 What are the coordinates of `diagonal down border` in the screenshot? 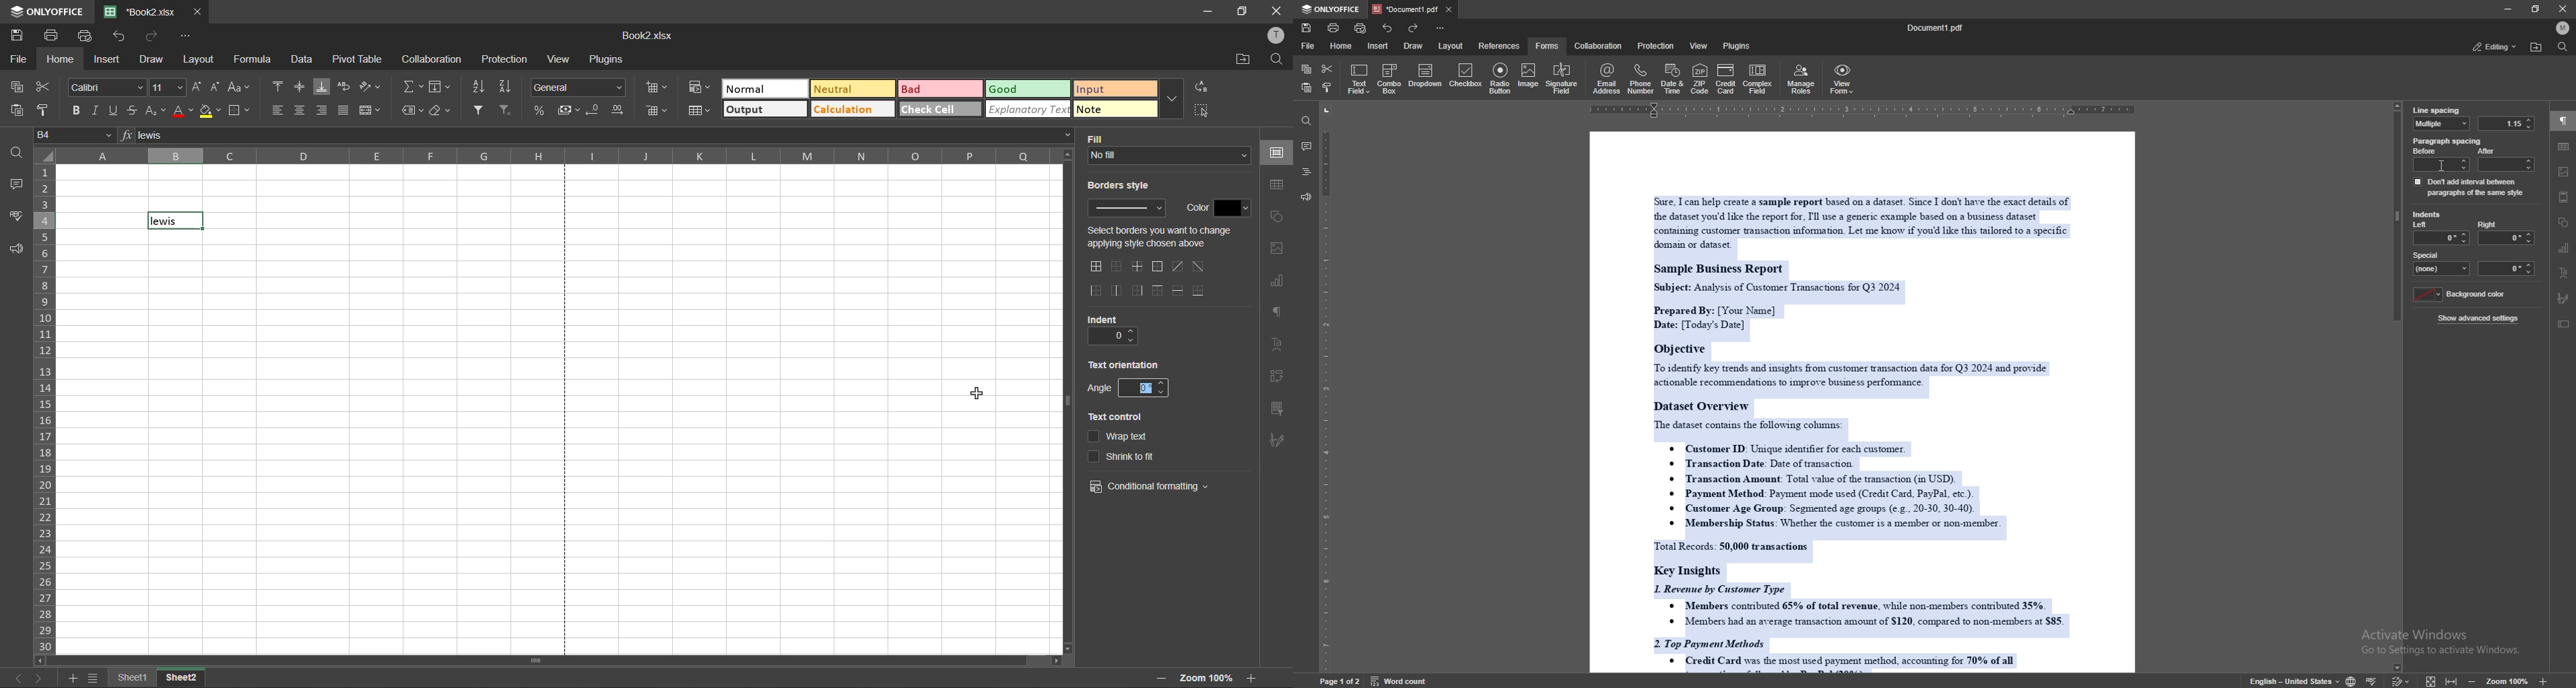 It's located at (1197, 265).